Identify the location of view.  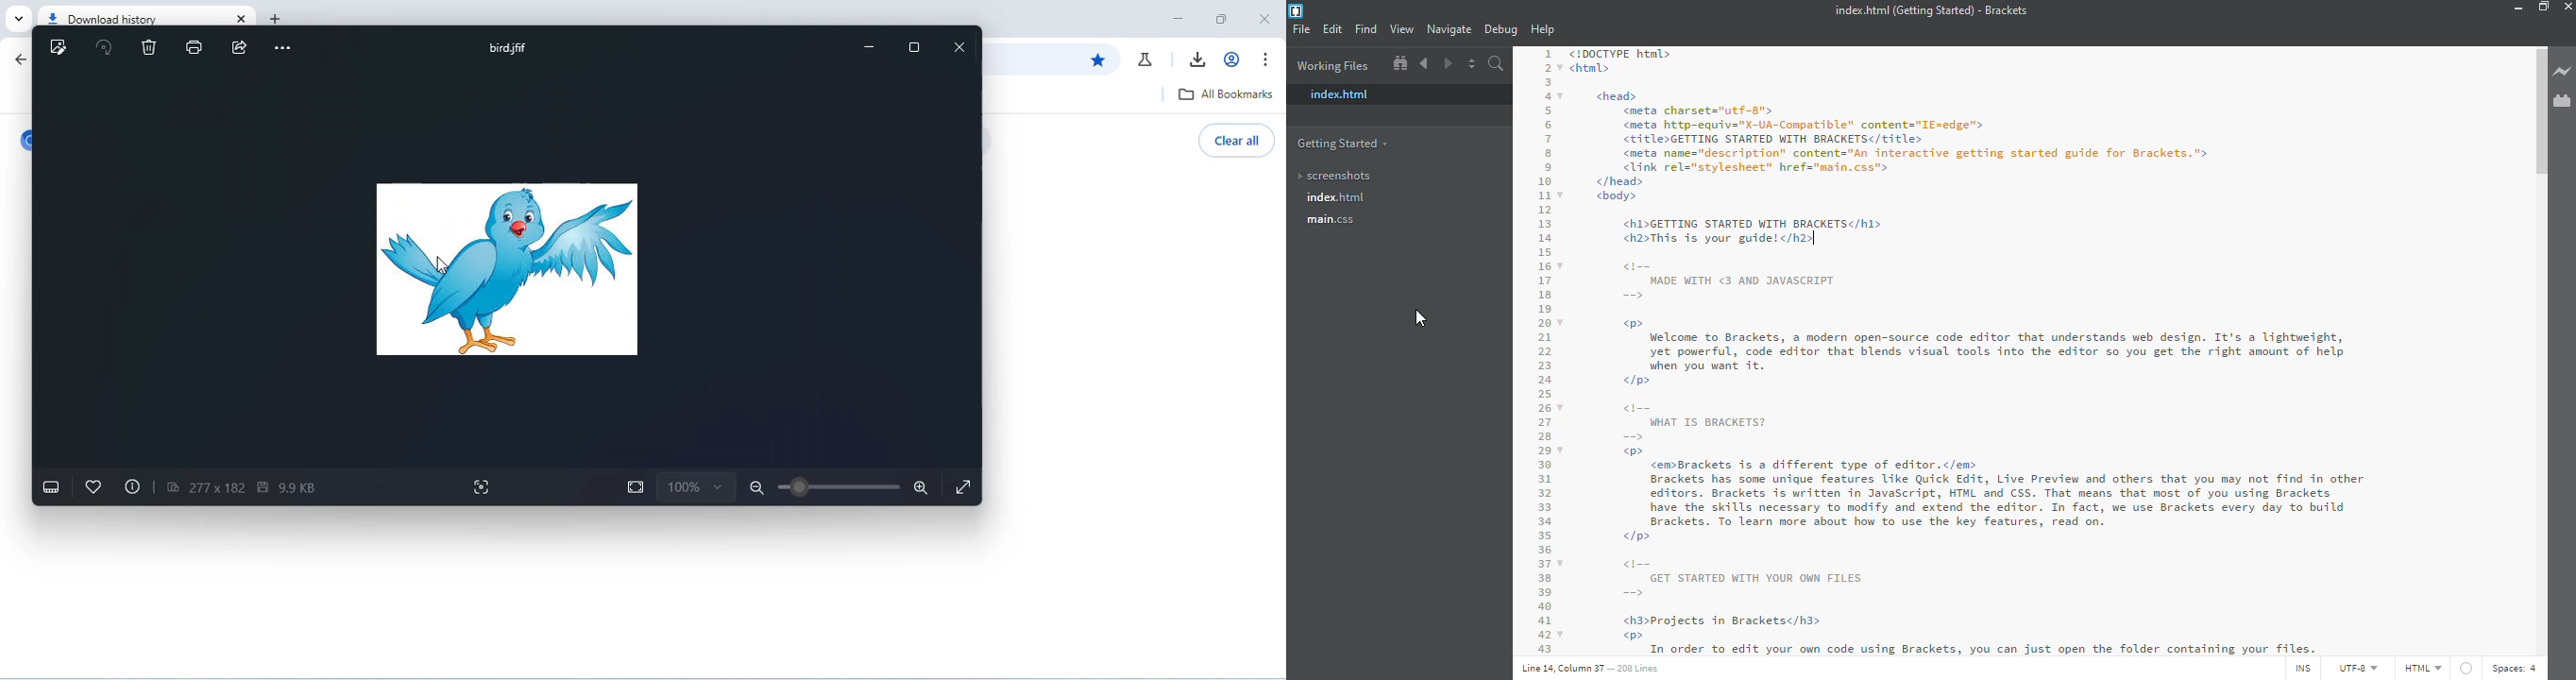
(1402, 29).